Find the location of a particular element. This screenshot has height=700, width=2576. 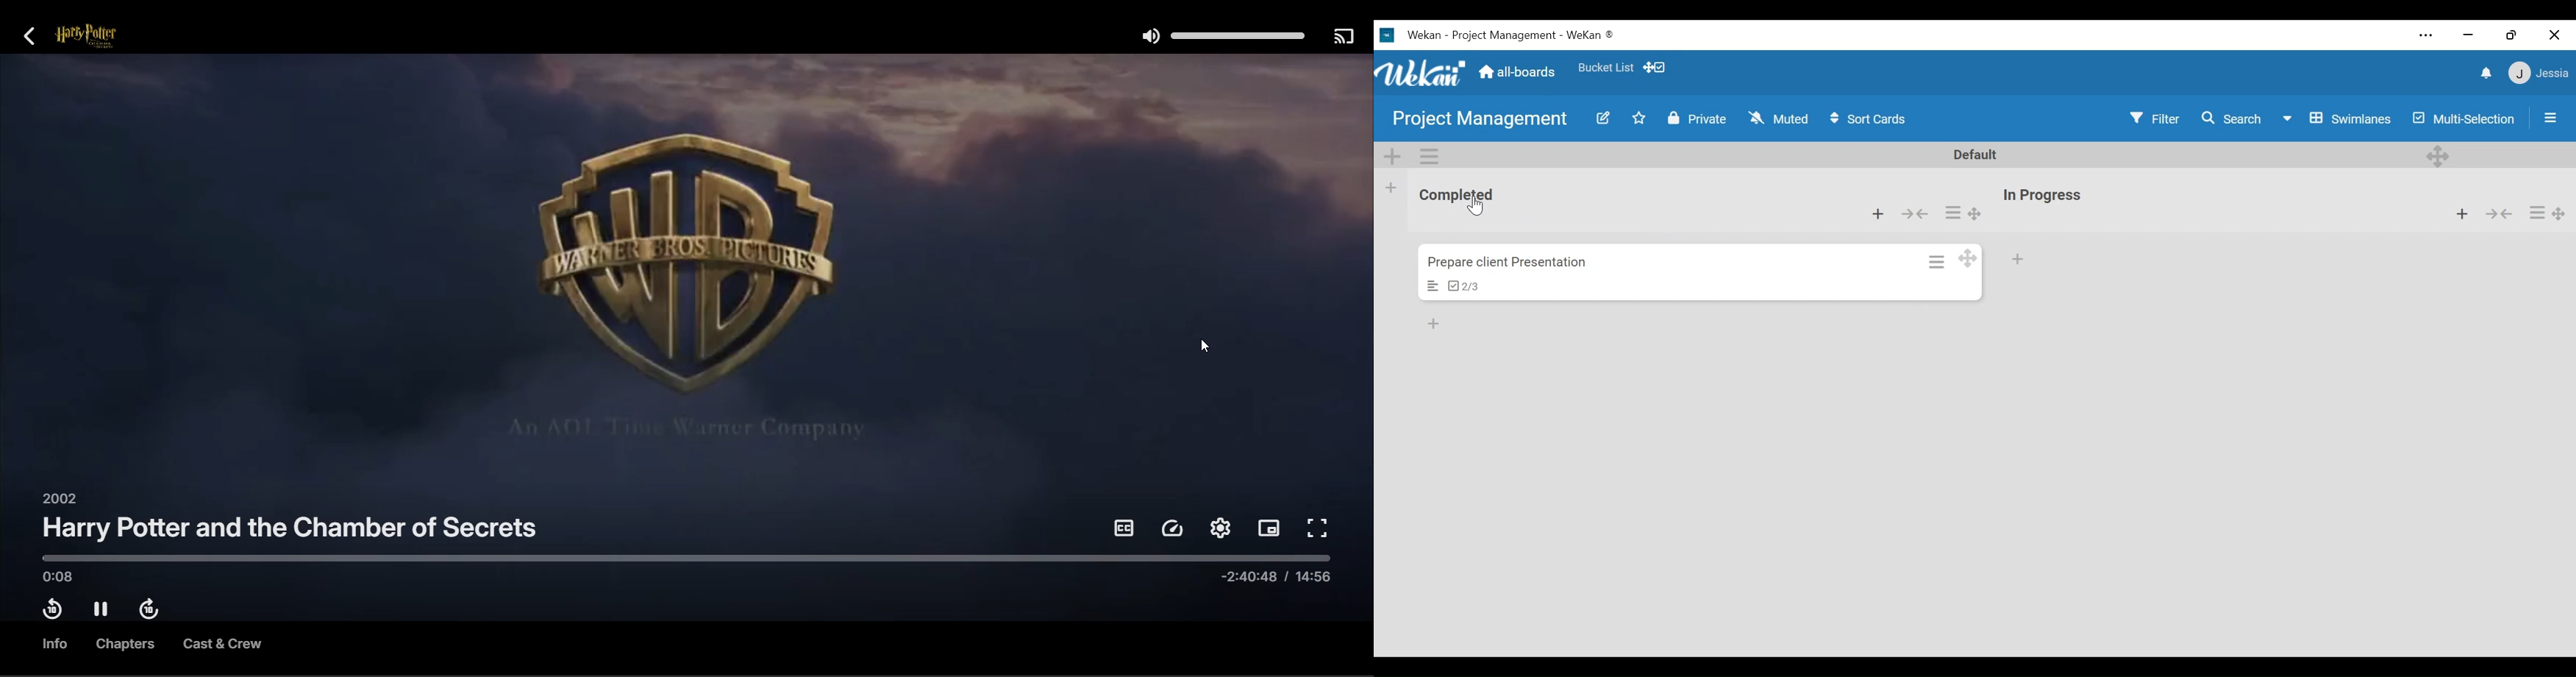

Fast-forward is located at coordinates (154, 610).